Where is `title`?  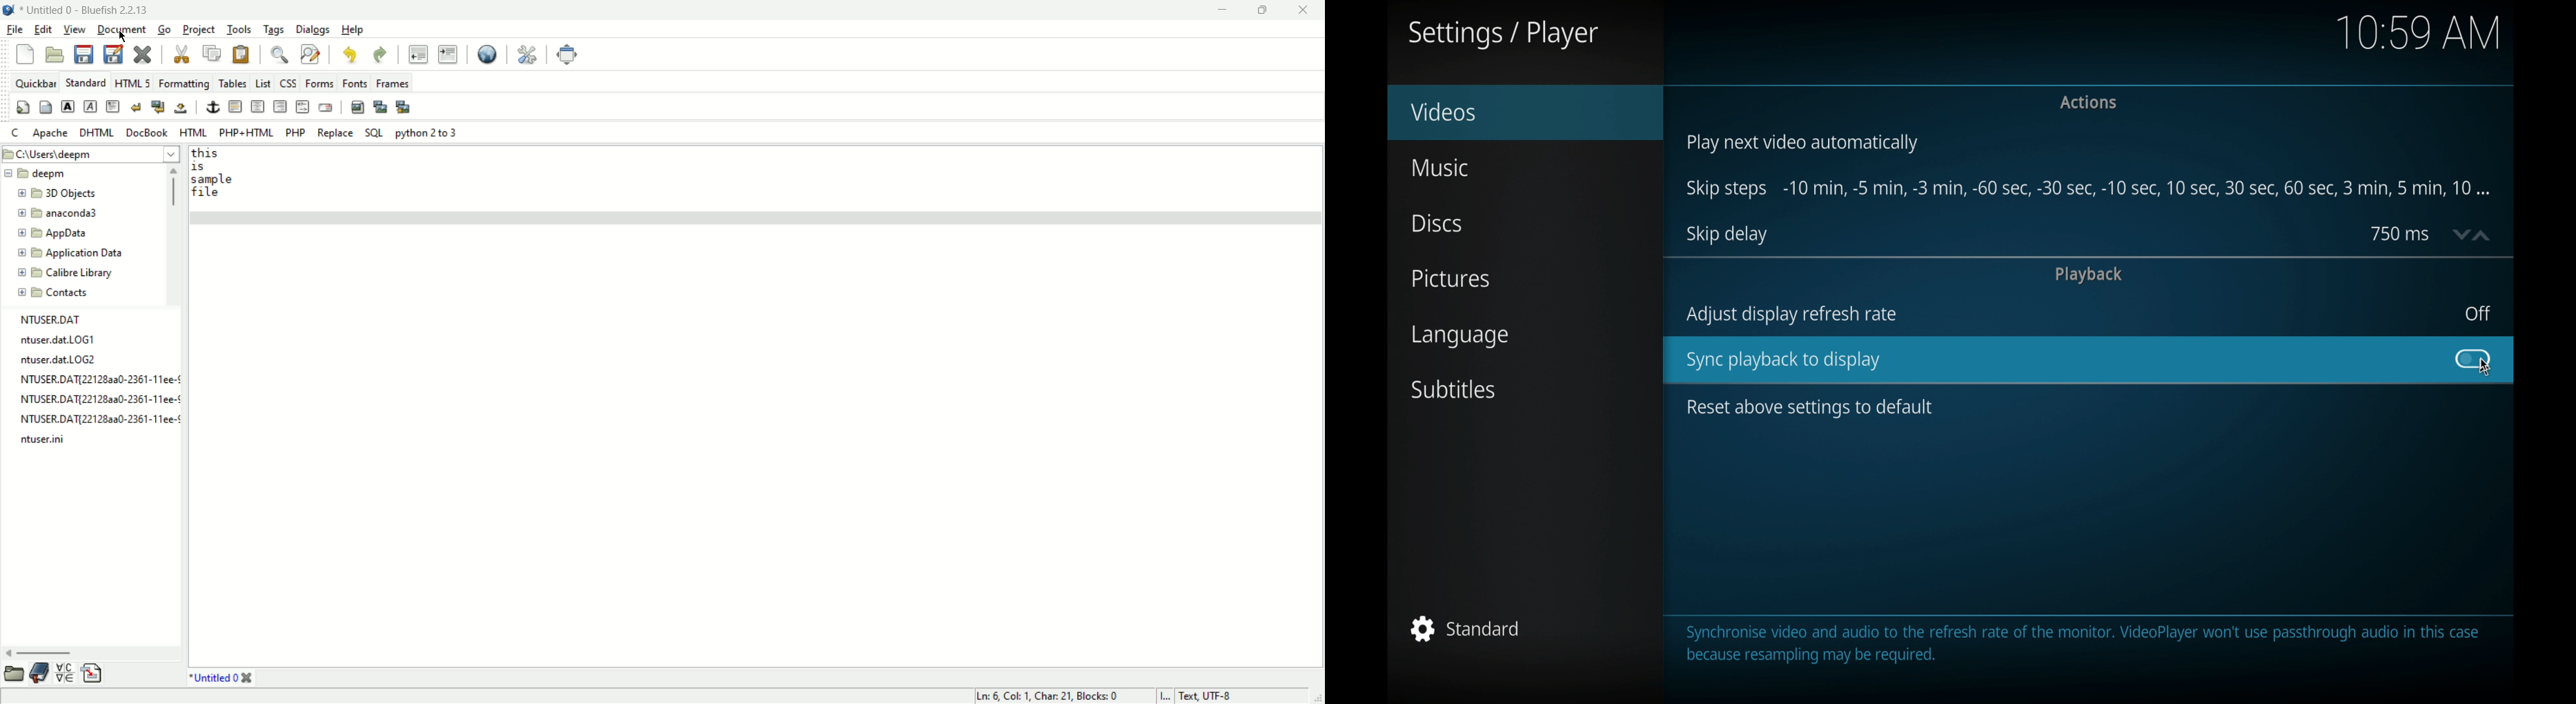 title is located at coordinates (221, 679).